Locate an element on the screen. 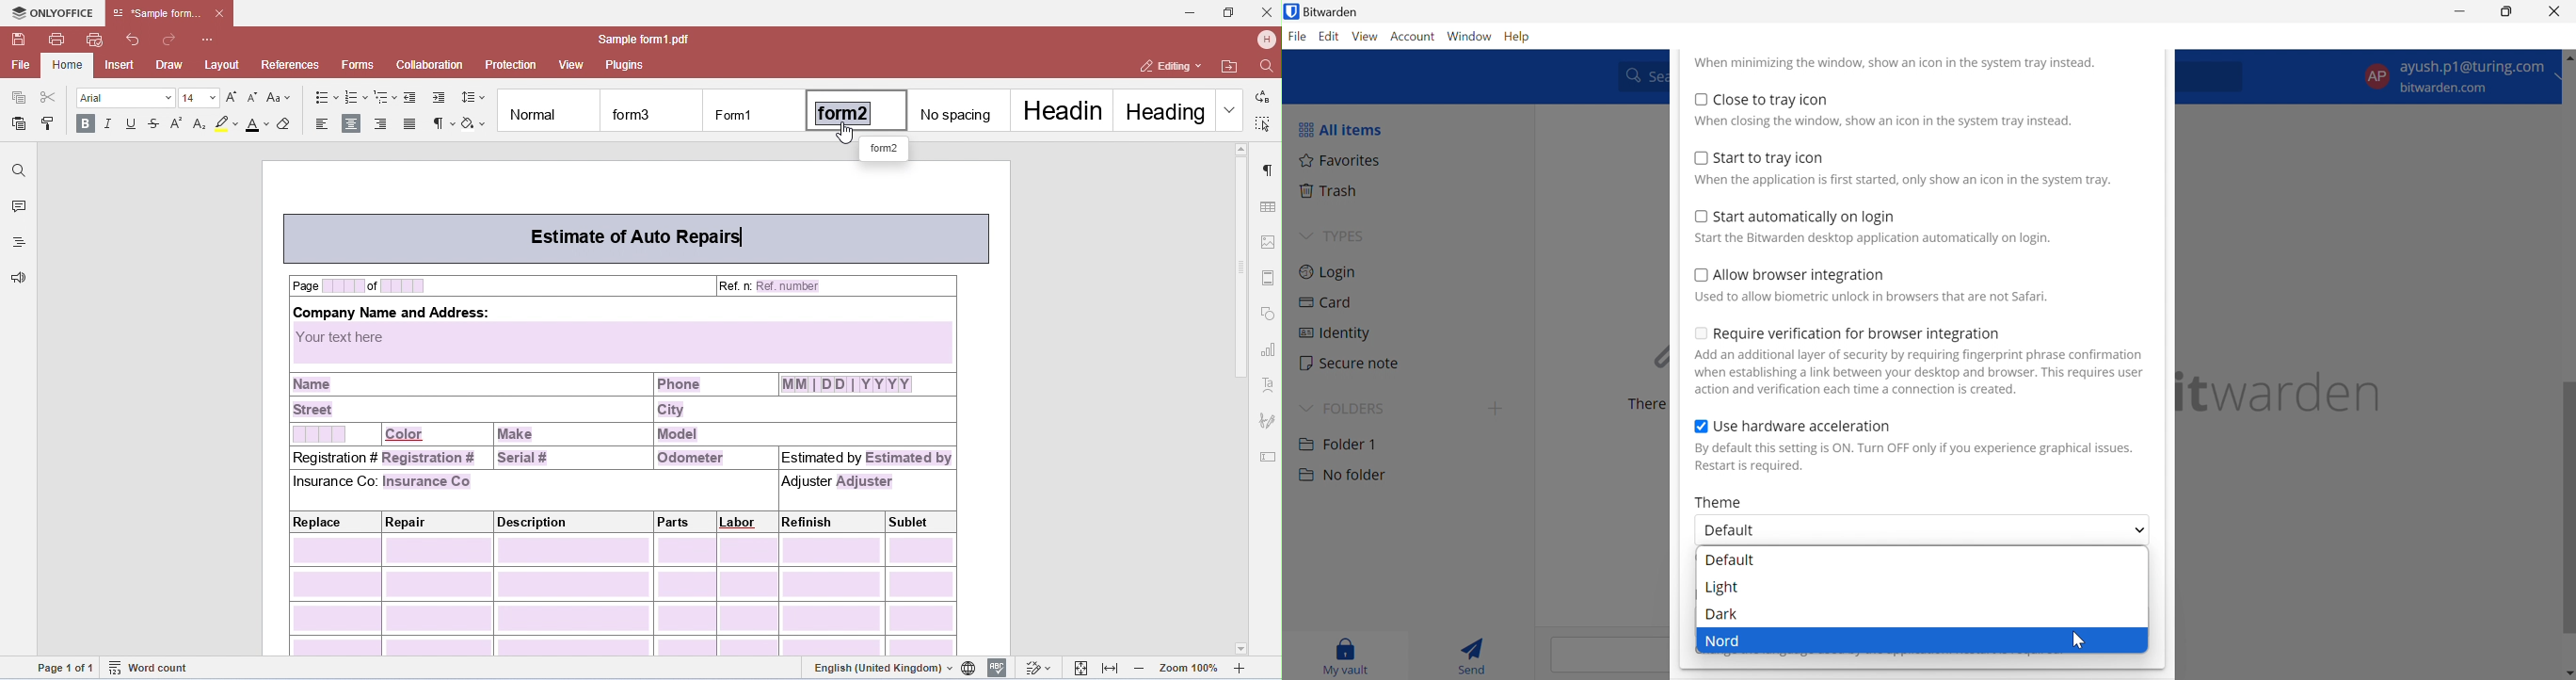  Allow browser integration is located at coordinates (1800, 276).